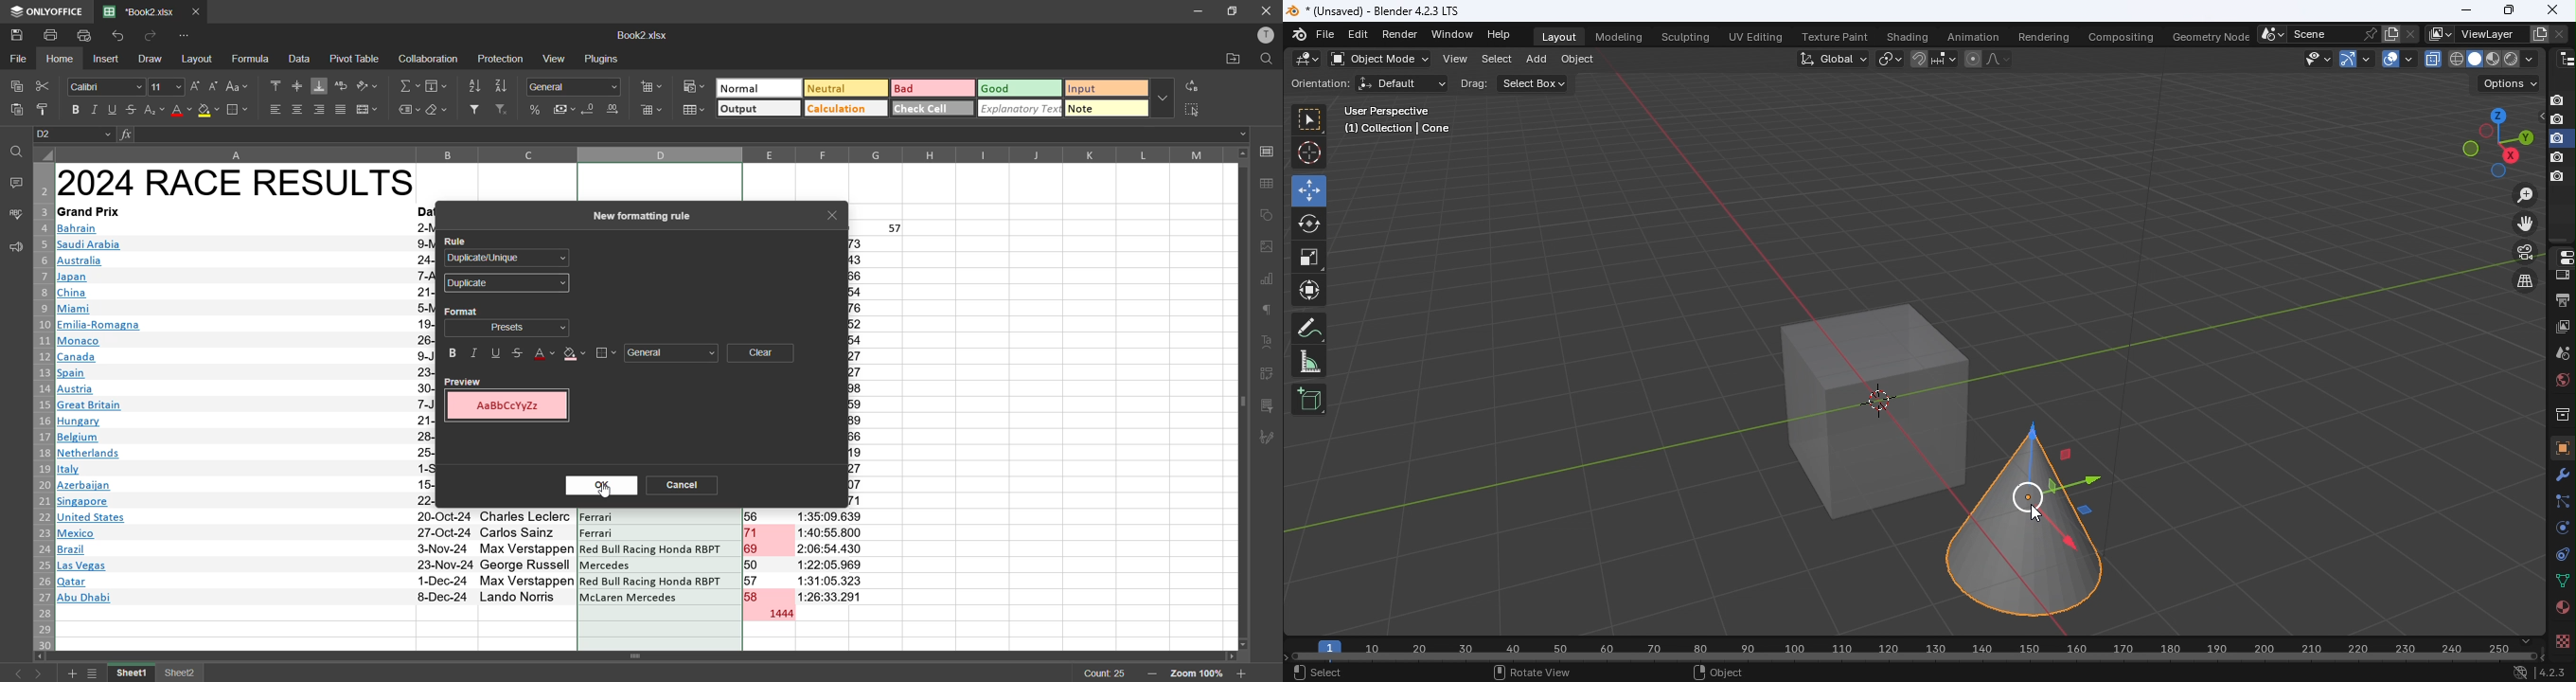 The height and width of the screenshot is (700, 2576). What do you see at coordinates (1378, 60) in the screenshot?
I see `Sets the objects interaction mode` at bounding box center [1378, 60].